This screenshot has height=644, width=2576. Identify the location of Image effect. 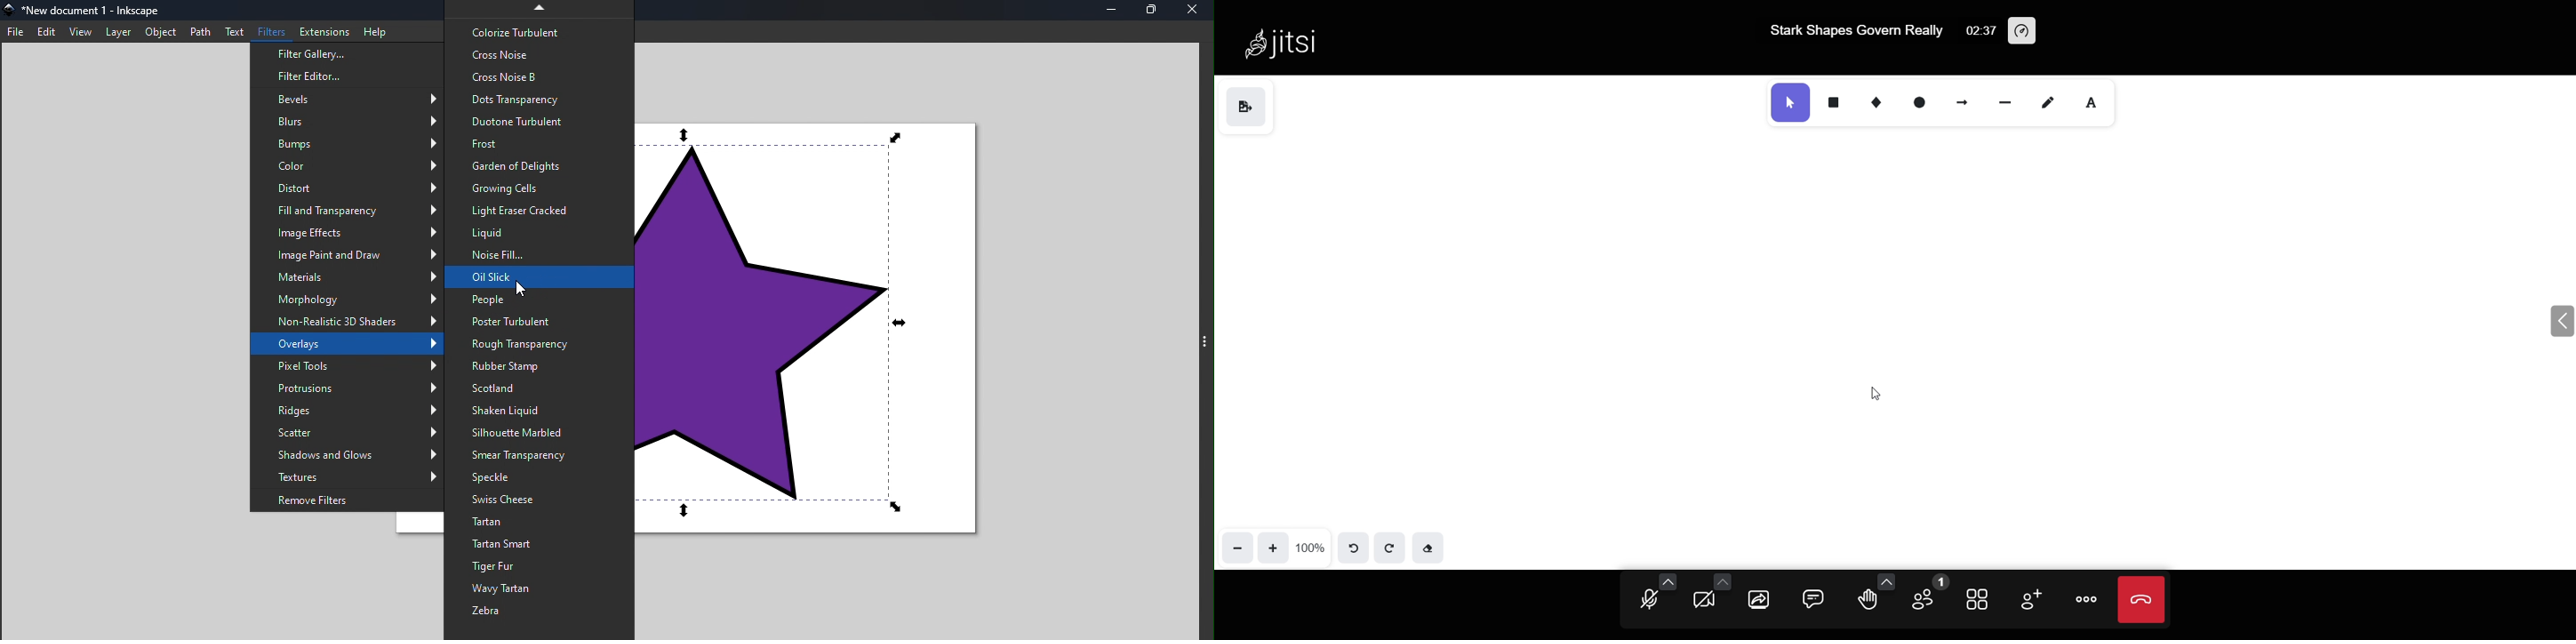
(345, 234).